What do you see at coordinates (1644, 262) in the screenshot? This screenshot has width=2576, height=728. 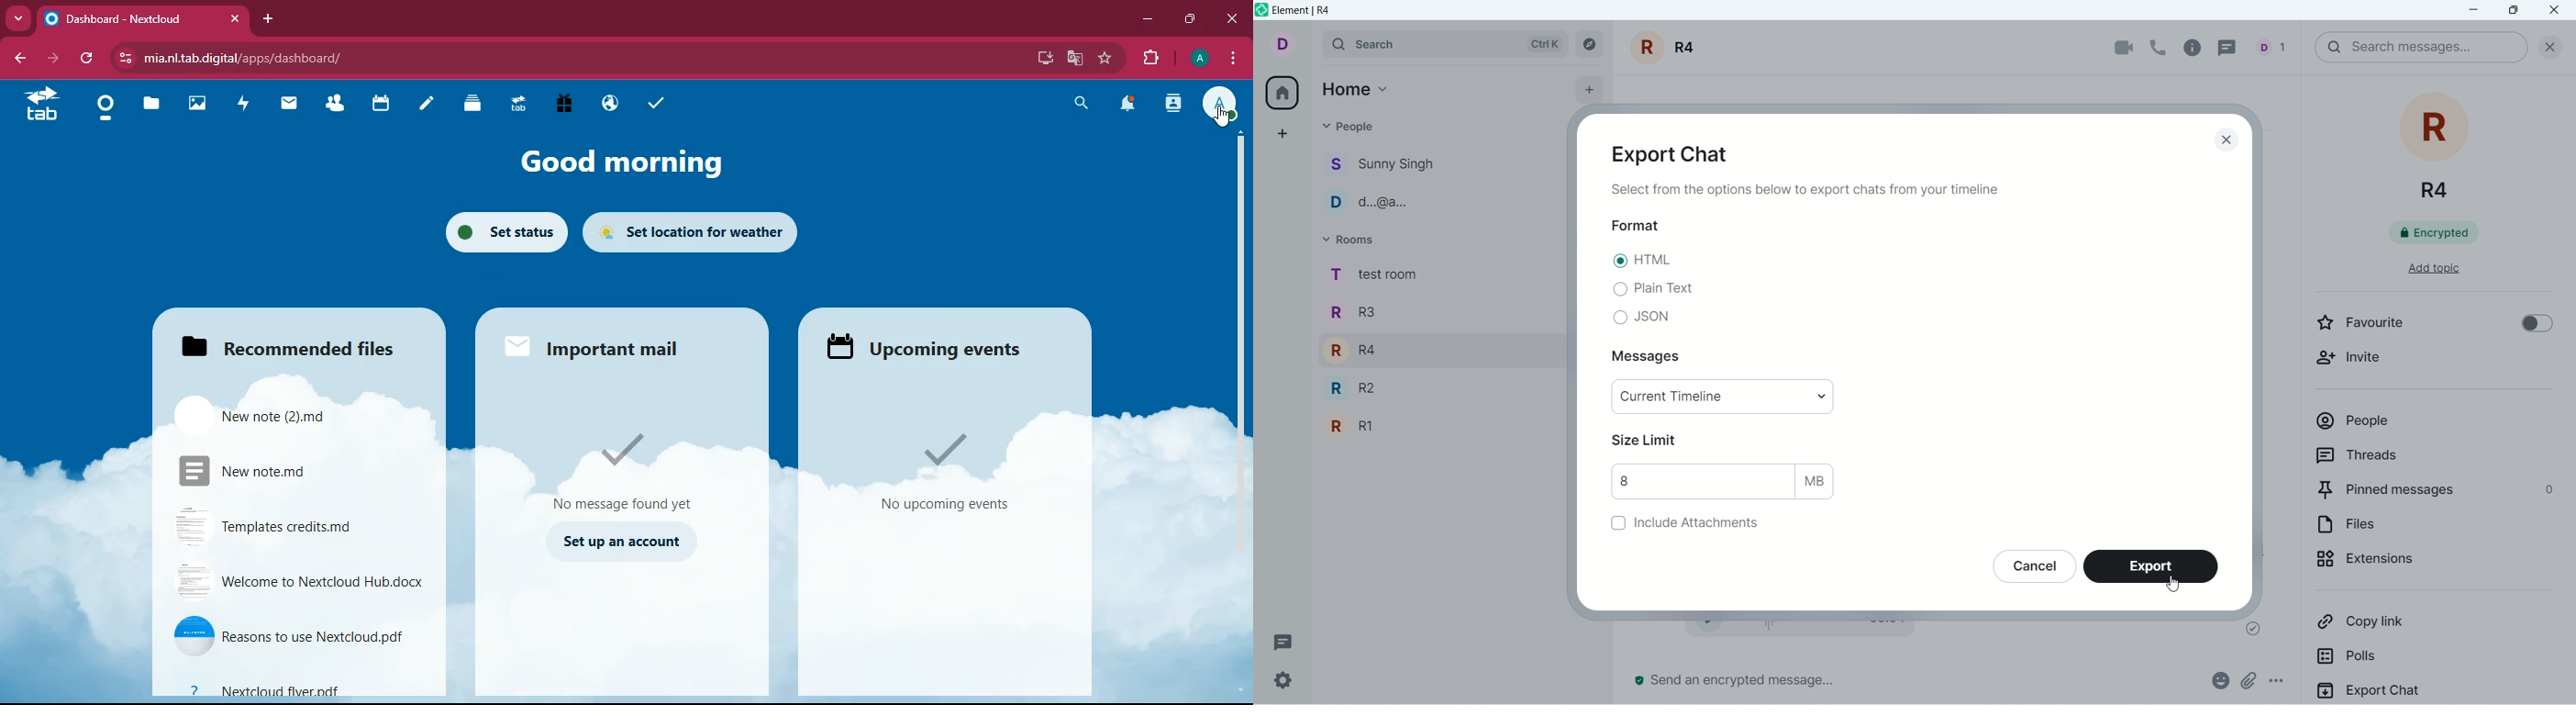 I see `HTML` at bounding box center [1644, 262].